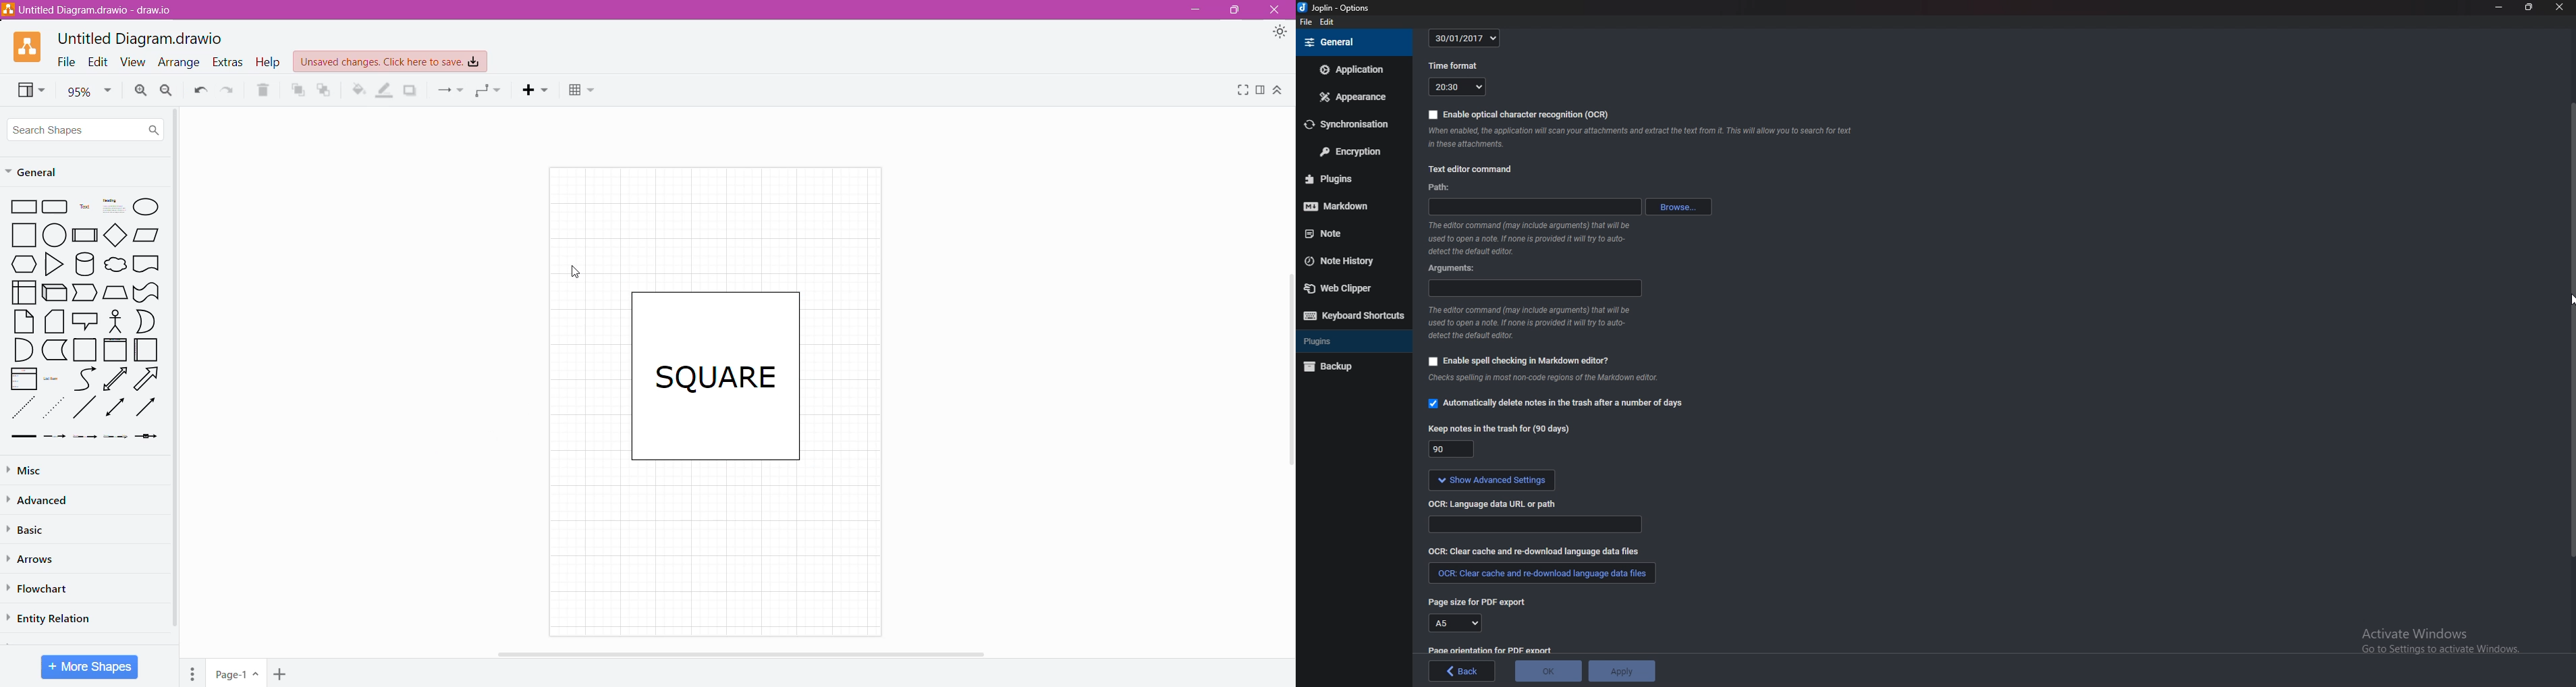 This screenshot has width=2576, height=700. I want to click on Info on ocr, so click(1643, 140).